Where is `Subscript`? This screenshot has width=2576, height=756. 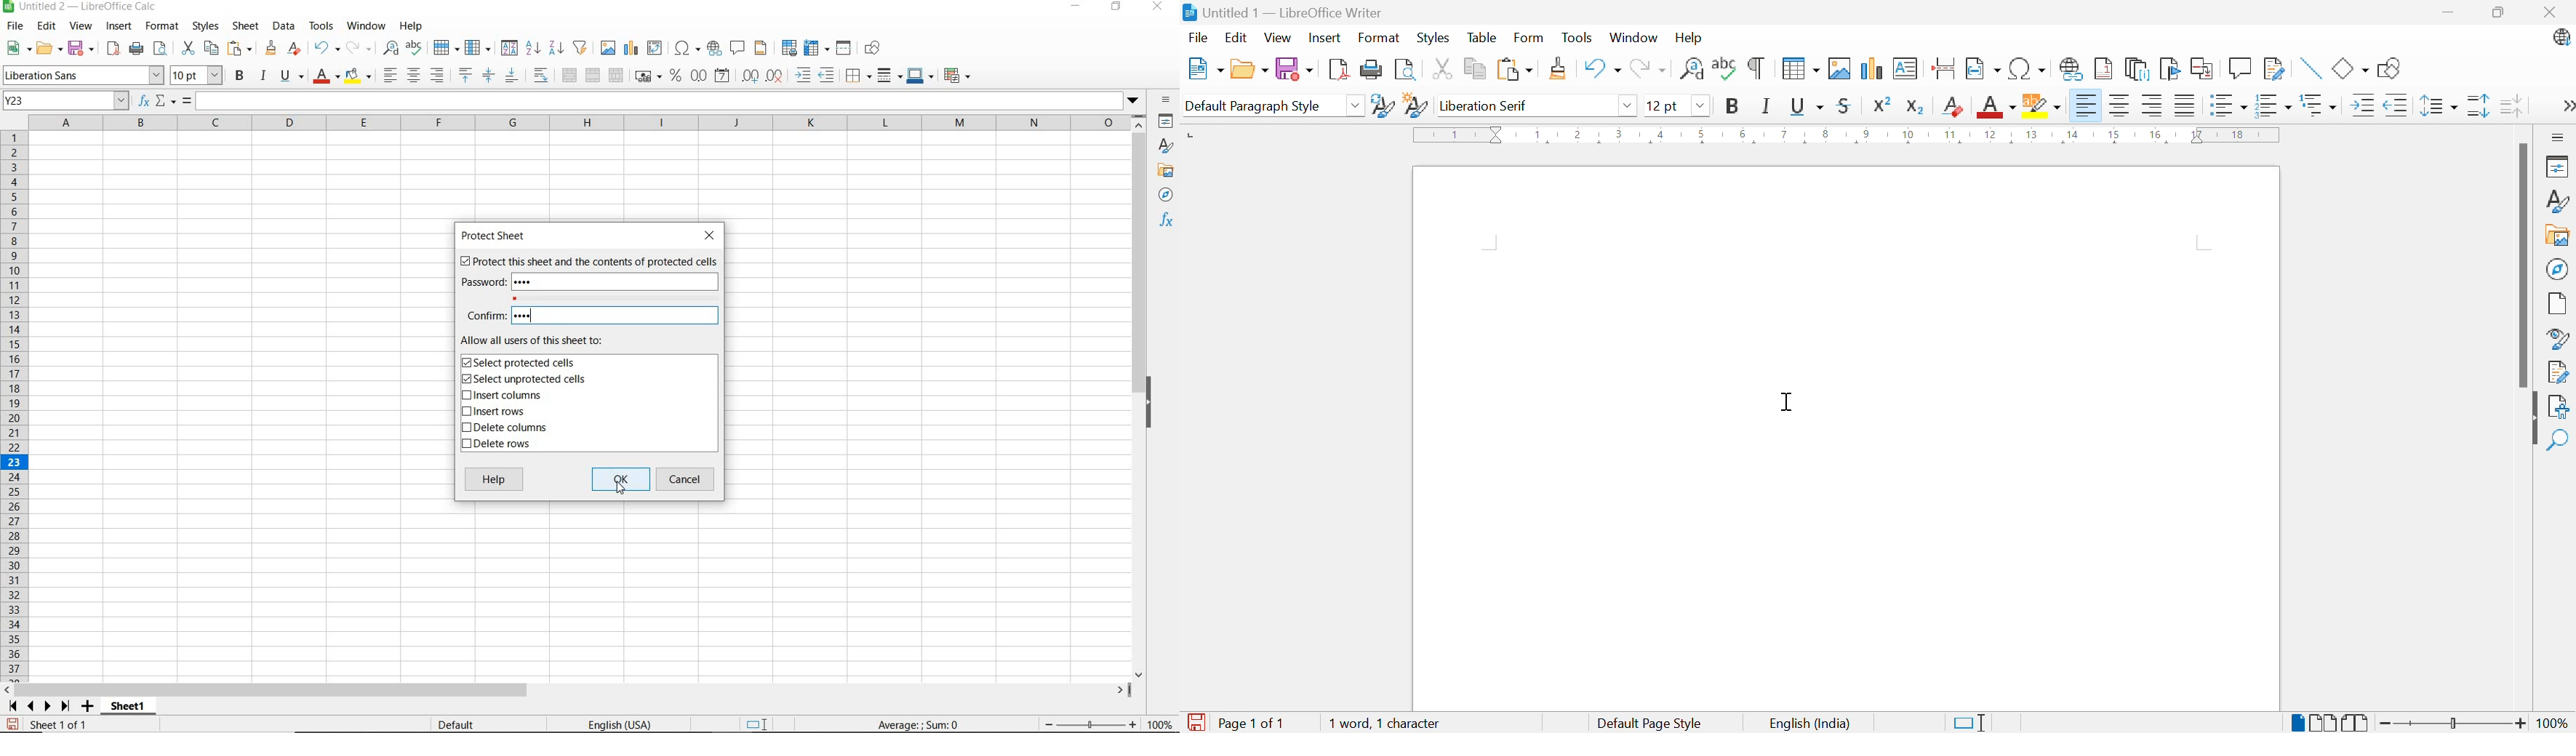 Subscript is located at coordinates (1916, 108).